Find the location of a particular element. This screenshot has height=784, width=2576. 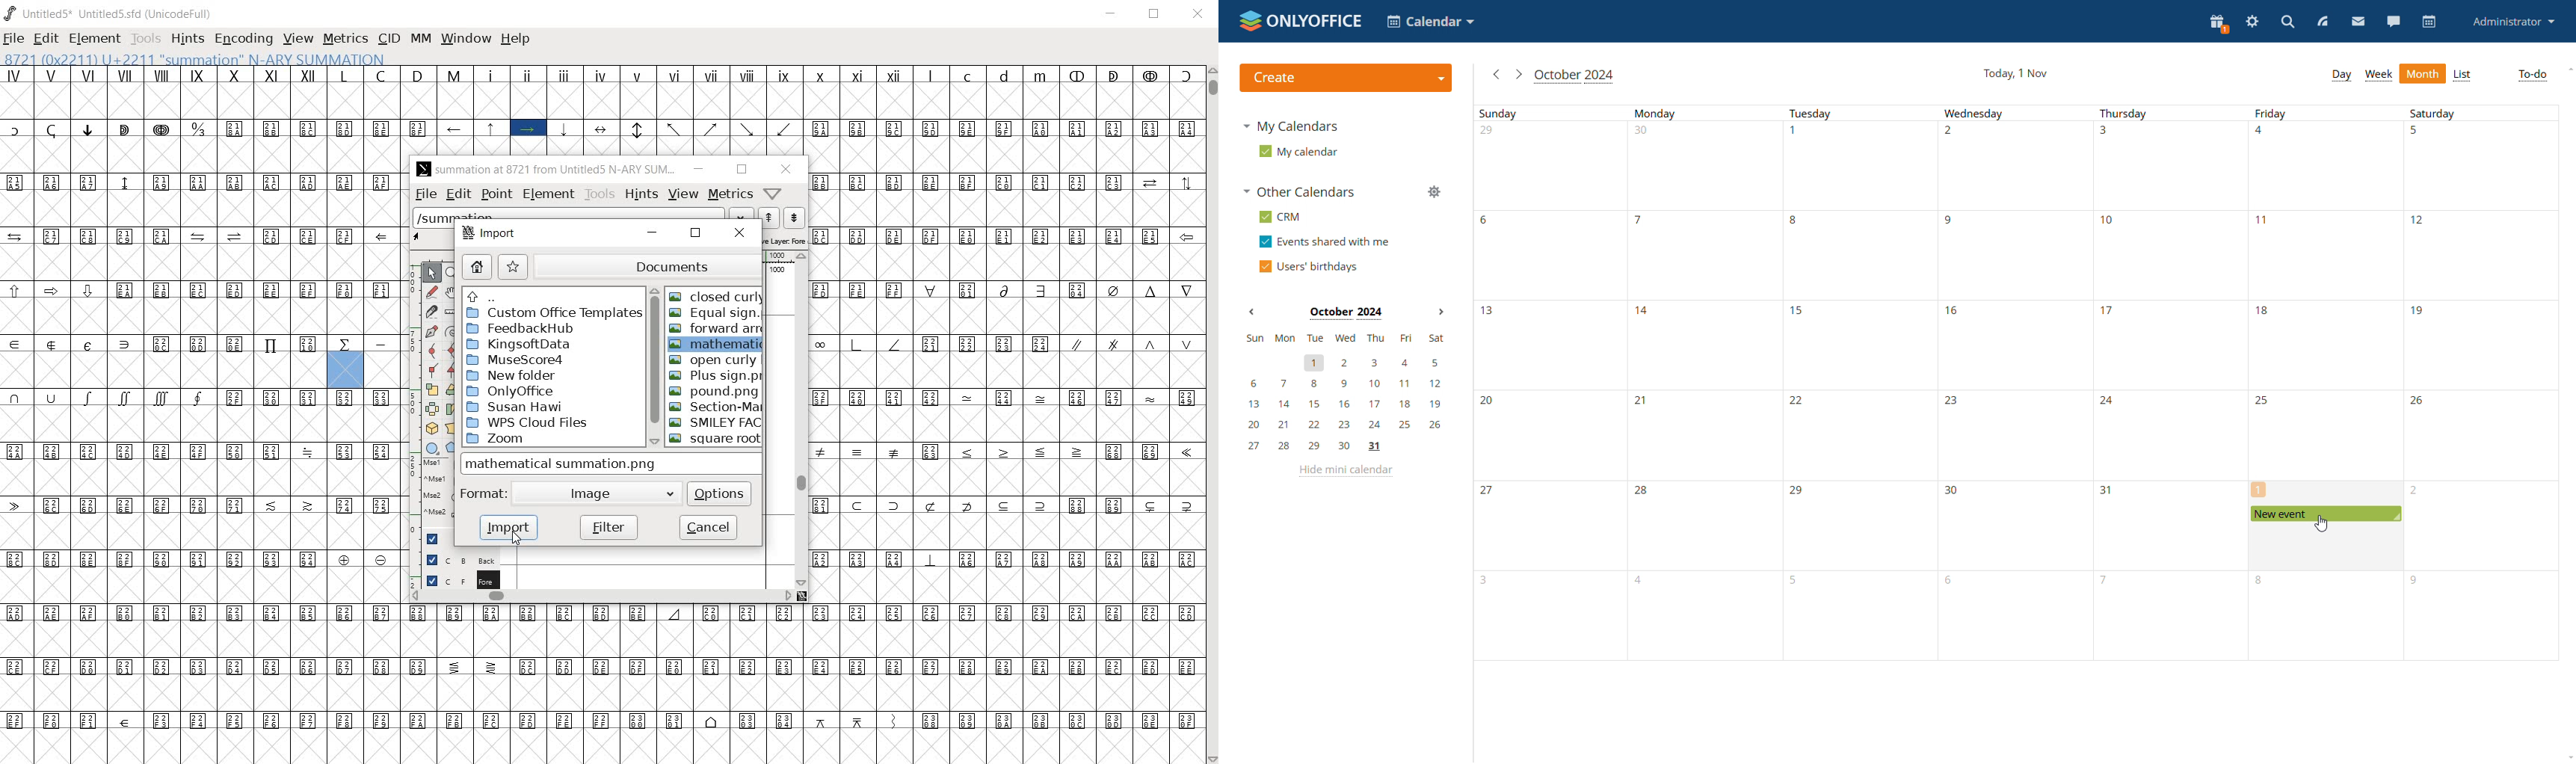

SMILEY FACE is located at coordinates (717, 422).